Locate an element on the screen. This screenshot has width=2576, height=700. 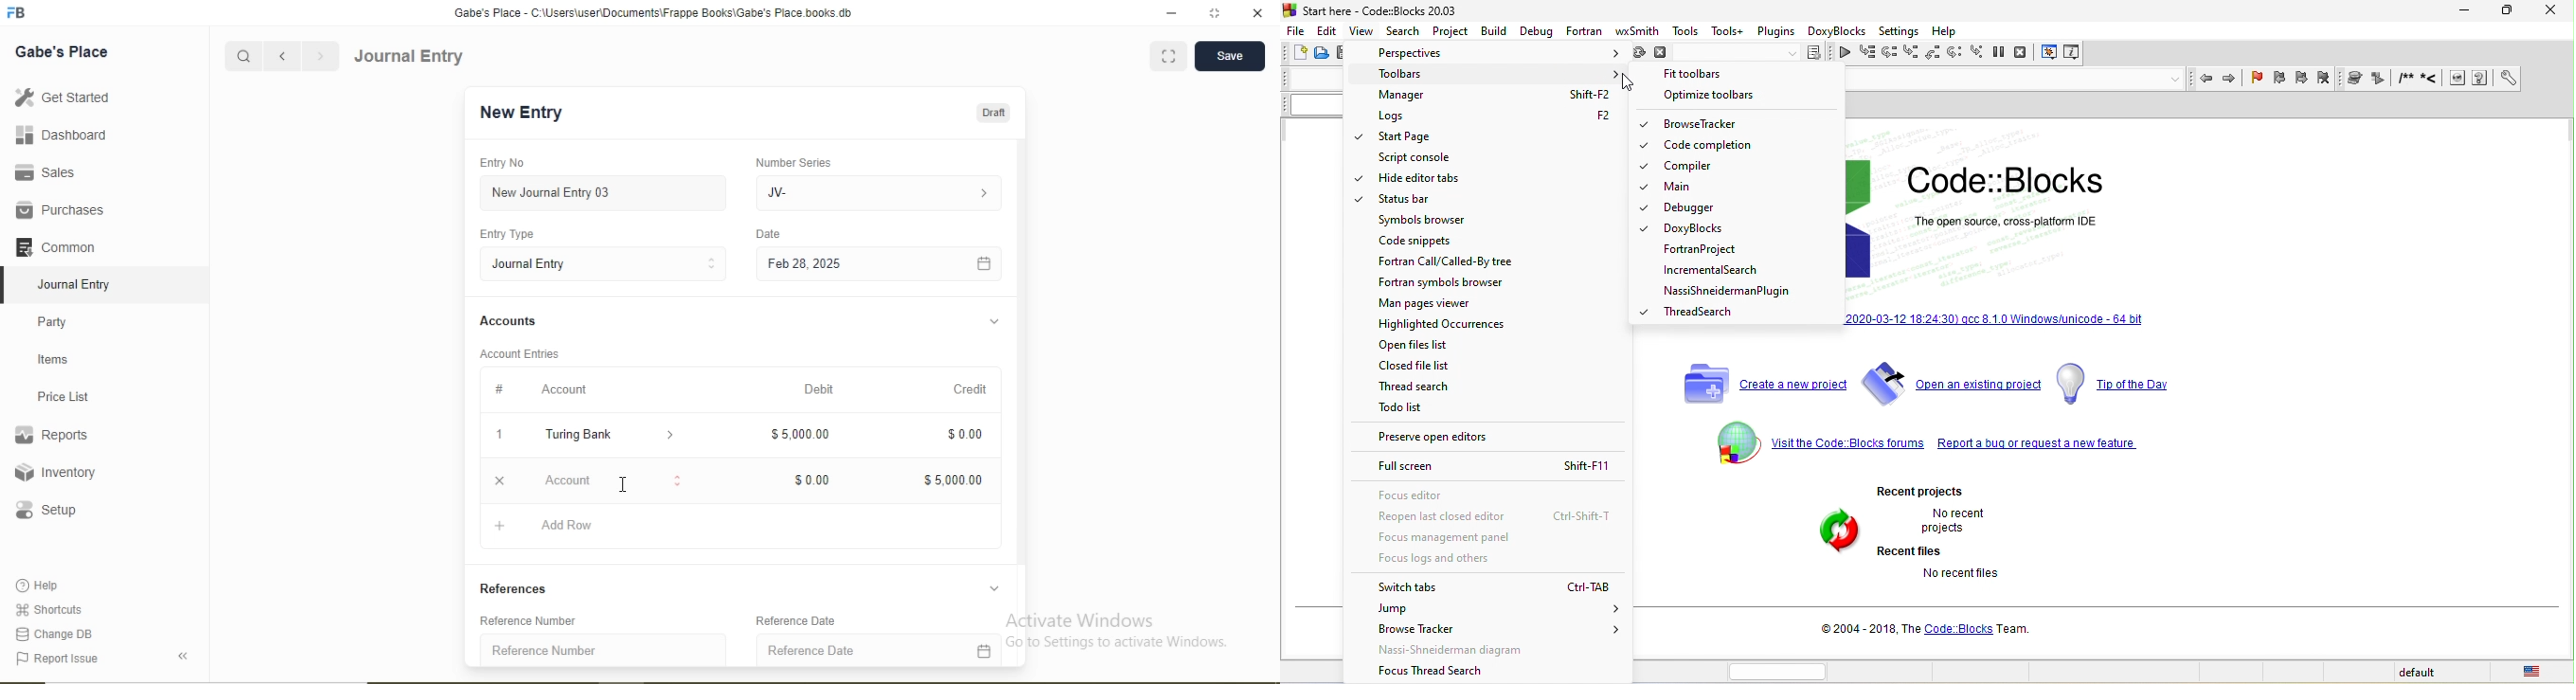
line comment is located at coordinates (2431, 80).